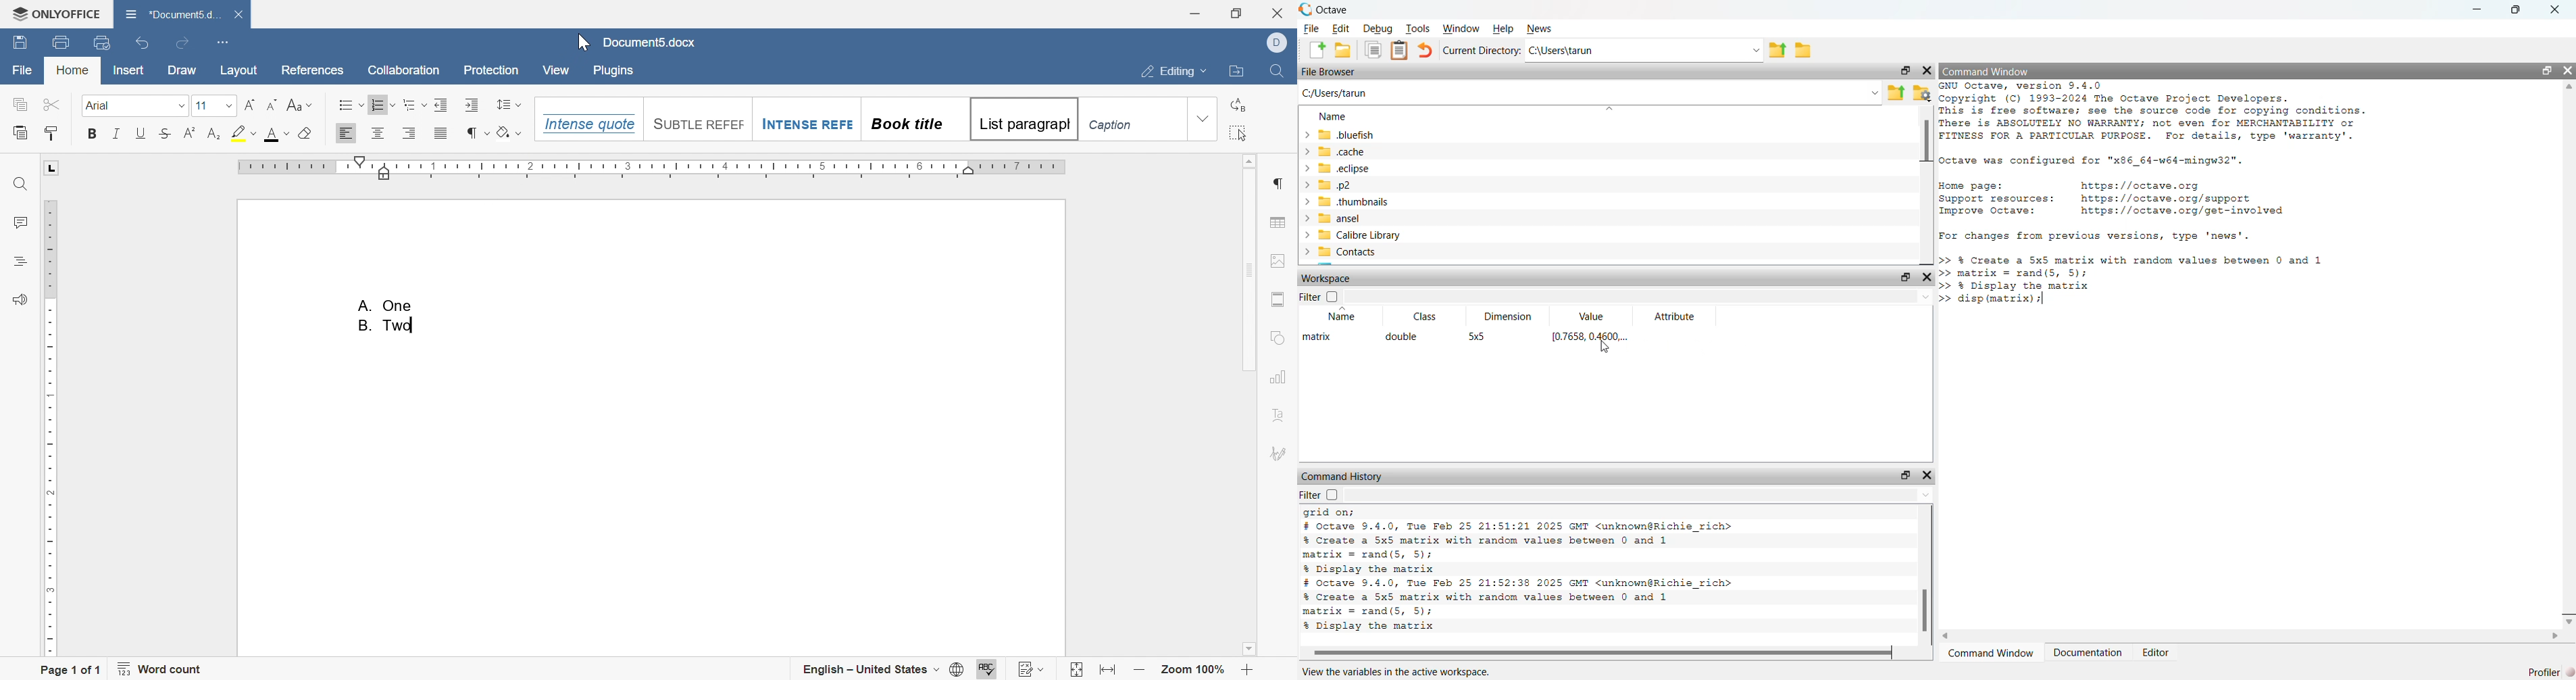 The height and width of the screenshot is (700, 2576). Describe the element at coordinates (20, 131) in the screenshot. I see `paste` at that location.